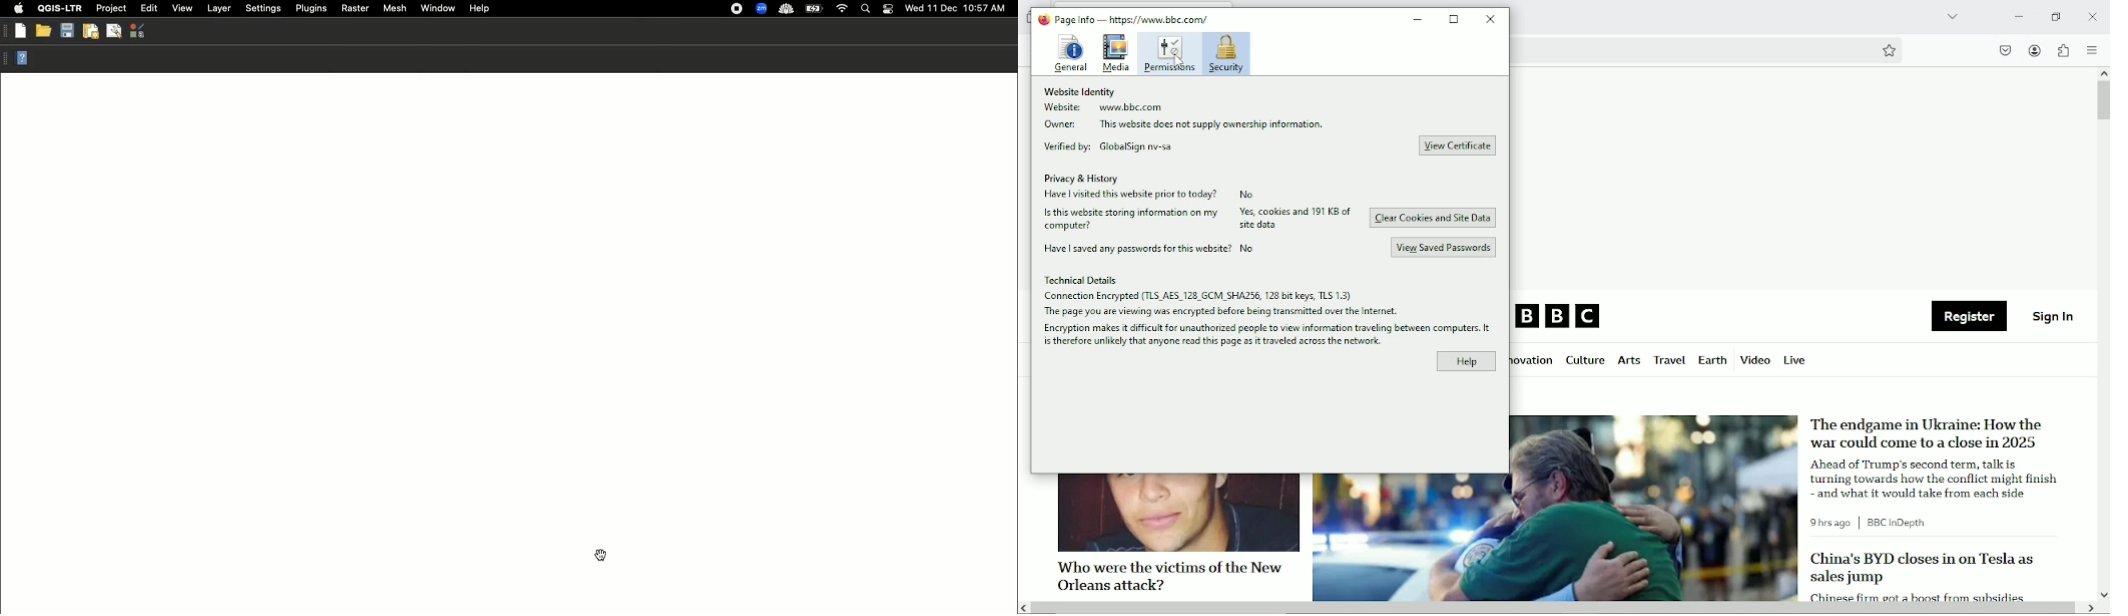  I want to click on No updates, so click(605, 557).